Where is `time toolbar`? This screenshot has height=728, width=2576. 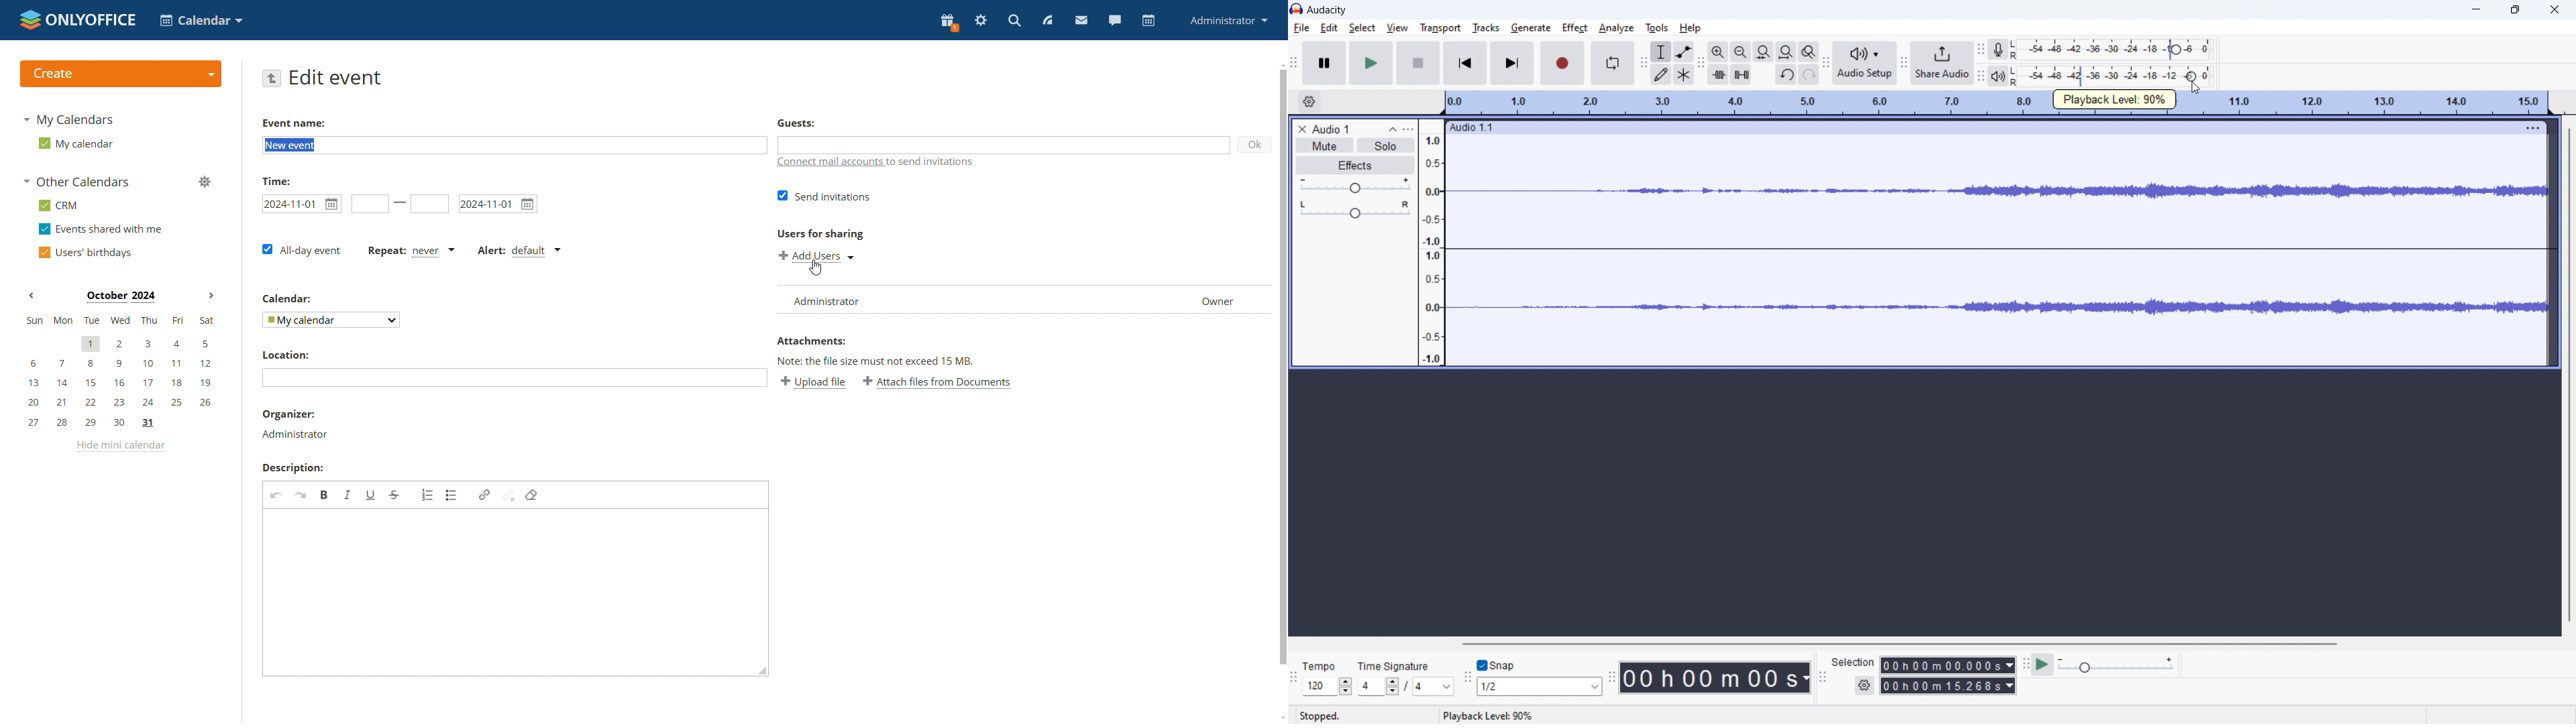
time toolbar is located at coordinates (1611, 677).